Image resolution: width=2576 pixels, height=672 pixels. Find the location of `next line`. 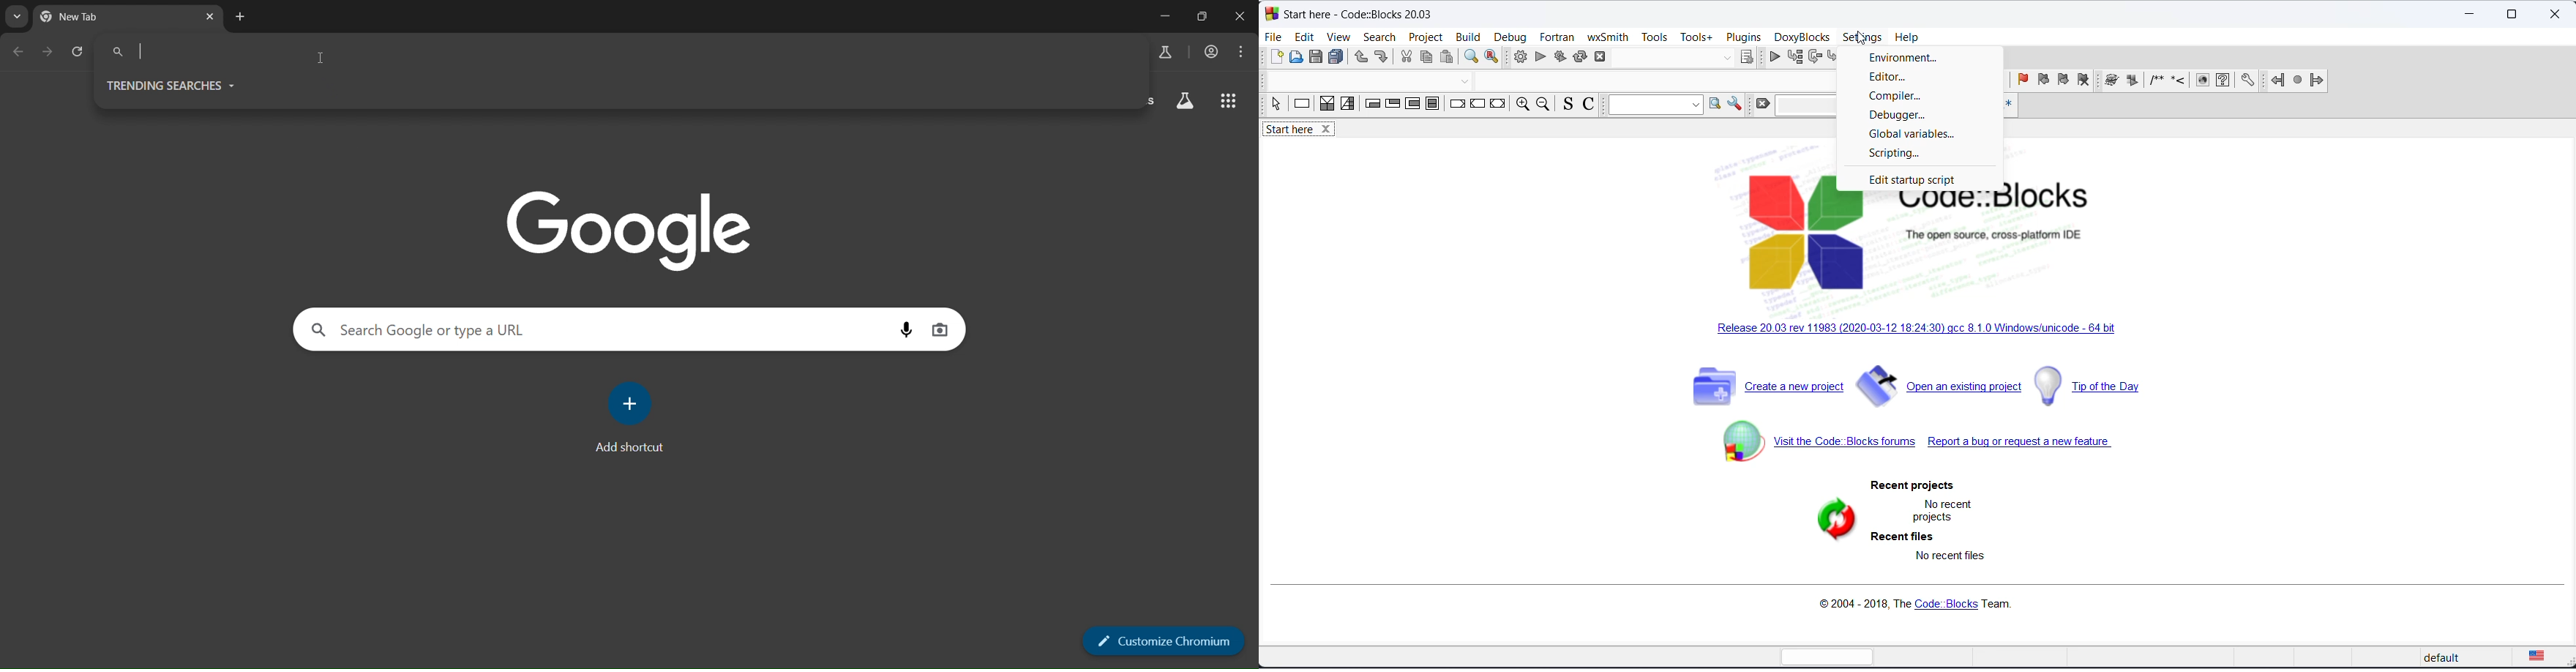

next line is located at coordinates (1814, 56).